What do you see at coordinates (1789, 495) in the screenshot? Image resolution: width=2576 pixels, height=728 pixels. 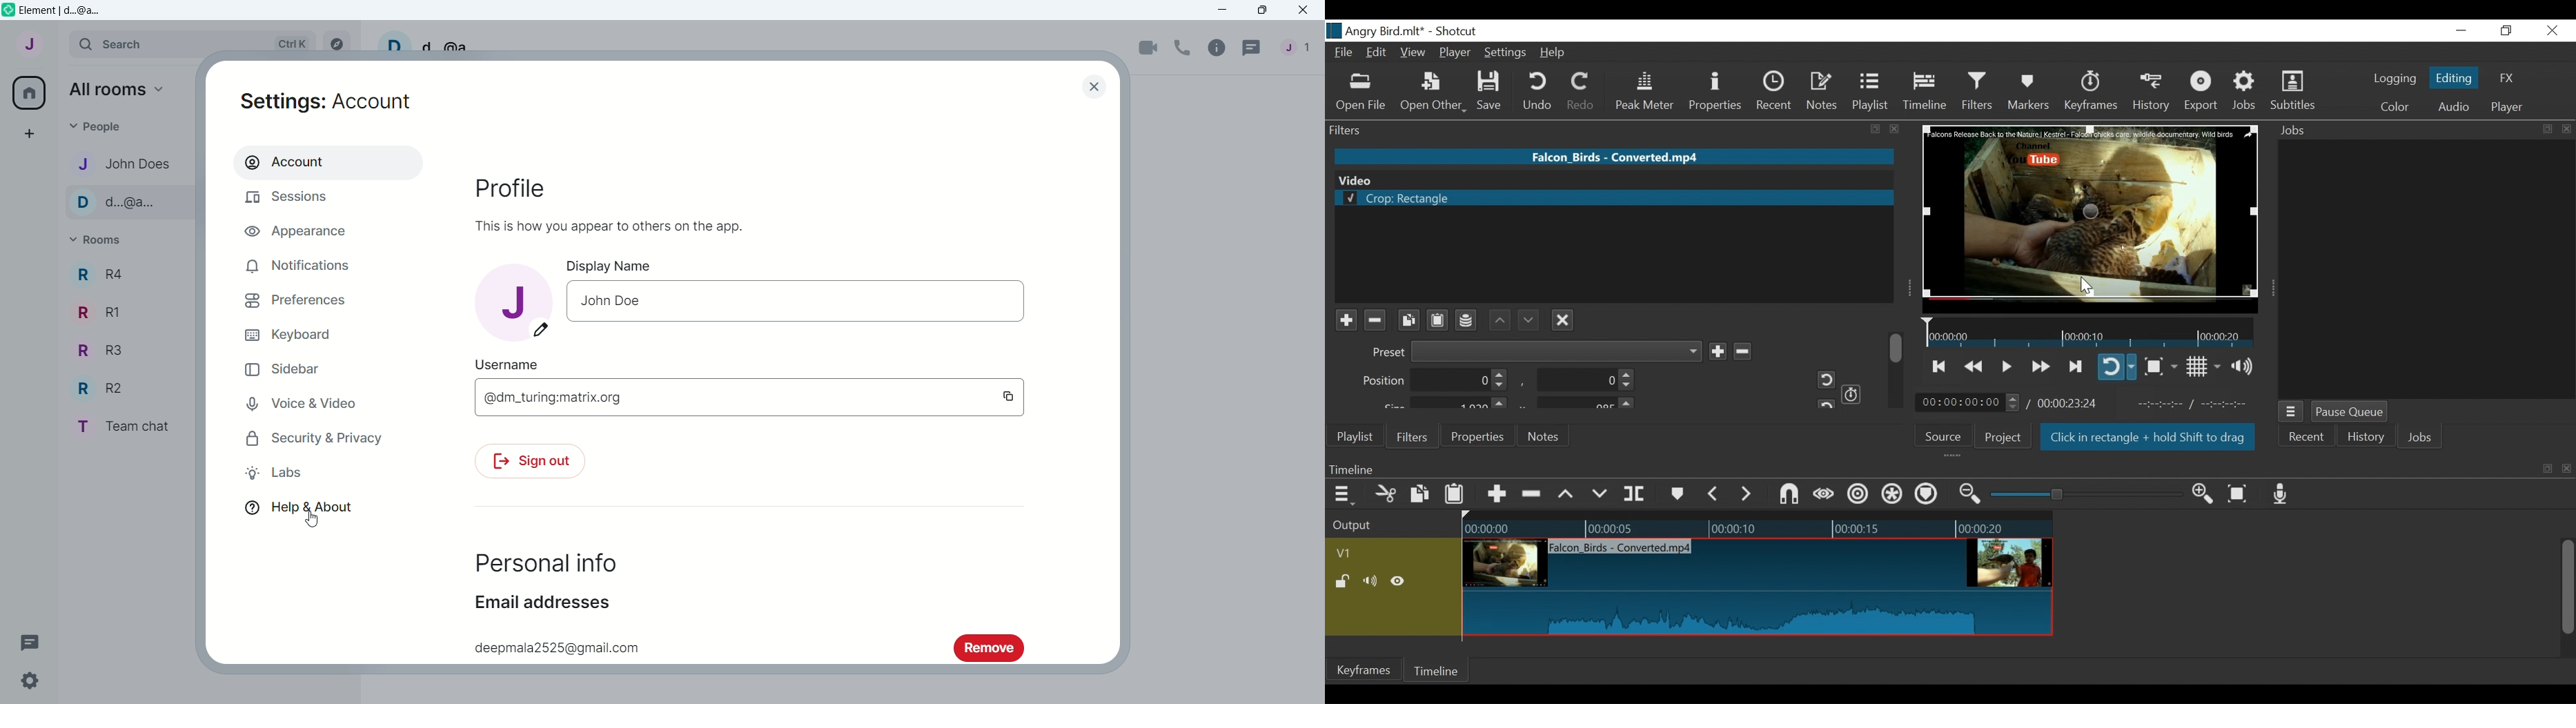 I see `Snap ` at bounding box center [1789, 495].